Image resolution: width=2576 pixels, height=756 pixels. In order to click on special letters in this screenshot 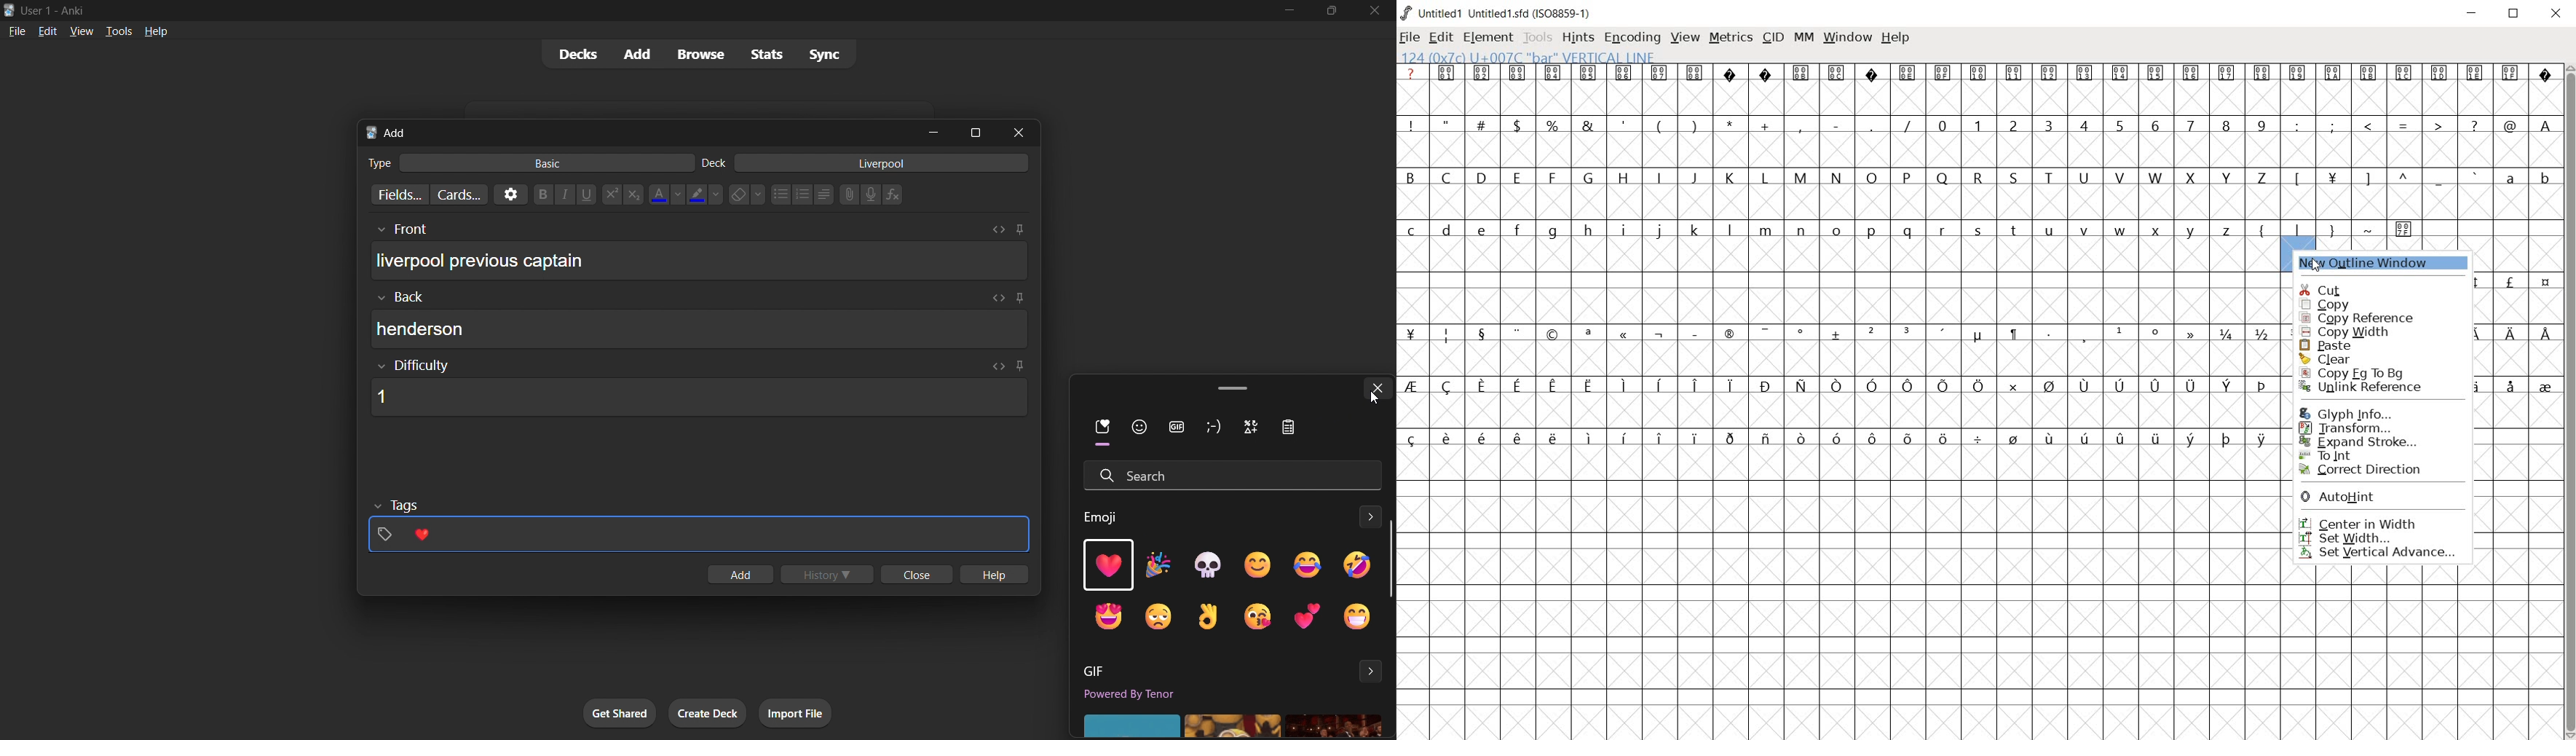, I will do `click(1839, 437)`.